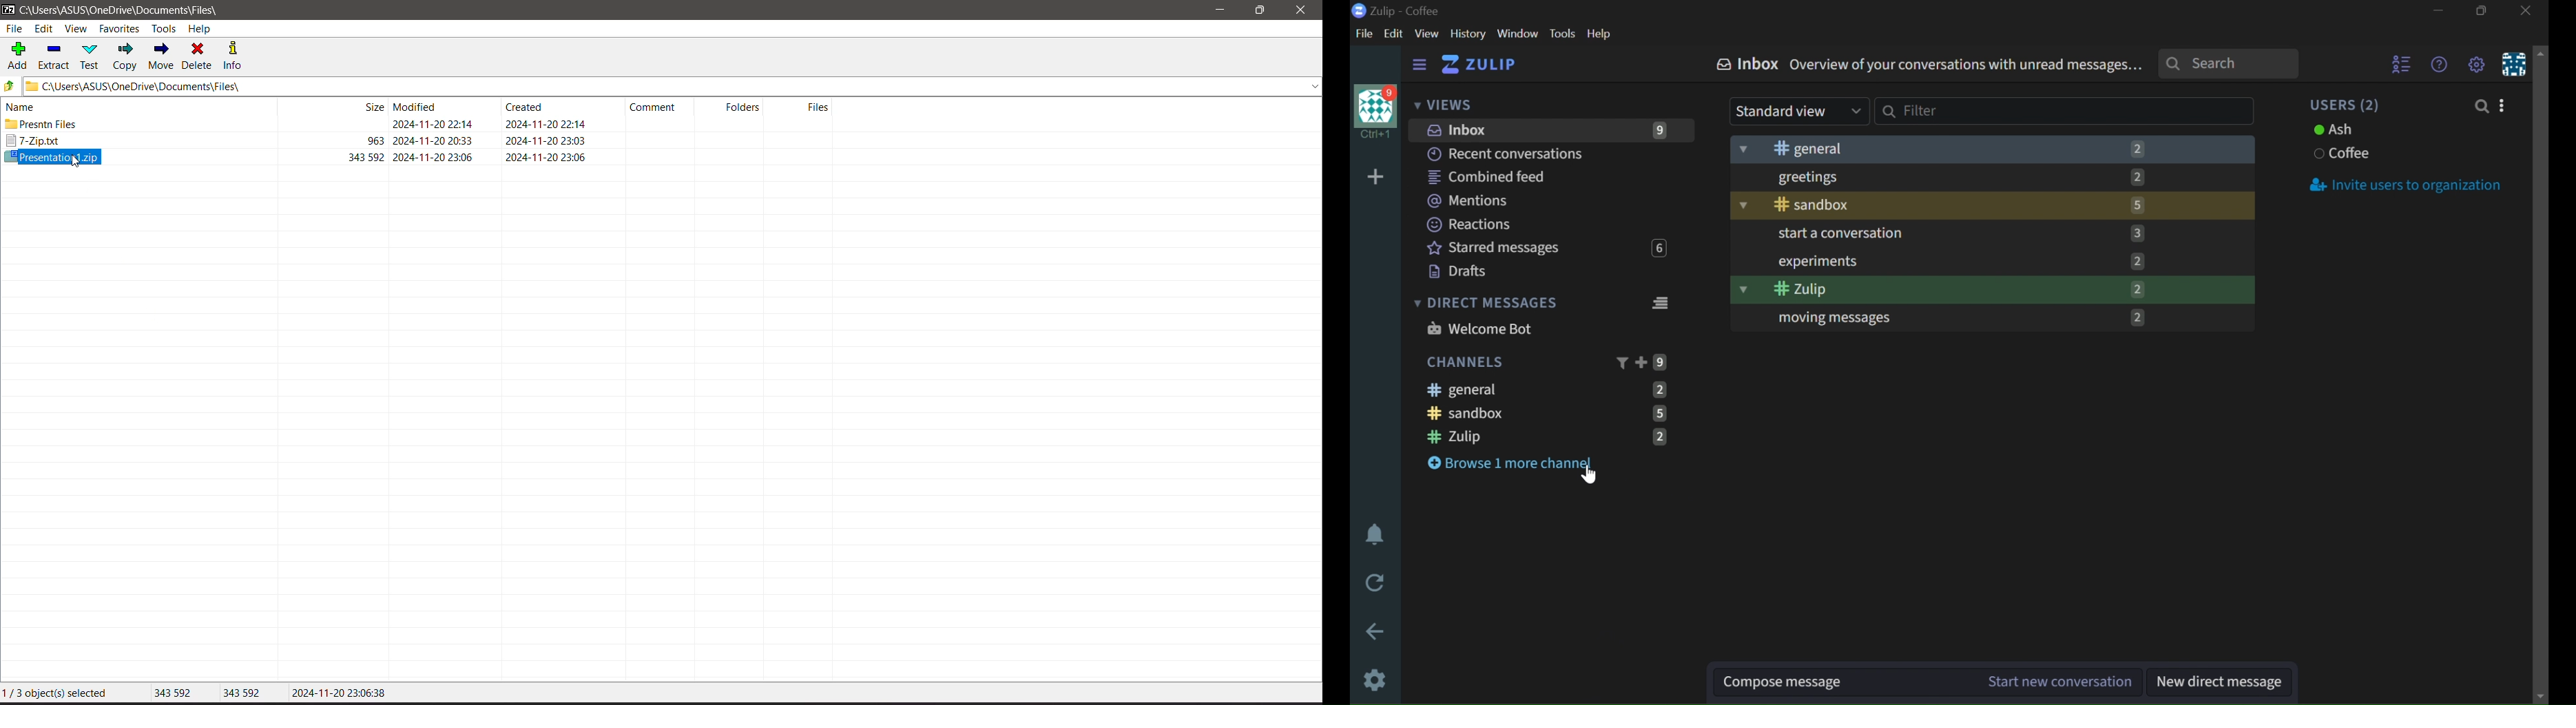 This screenshot has height=728, width=2576. What do you see at coordinates (2527, 10) in the screenshot?
I see `CLOSE` at bounding box center [2527, 10].